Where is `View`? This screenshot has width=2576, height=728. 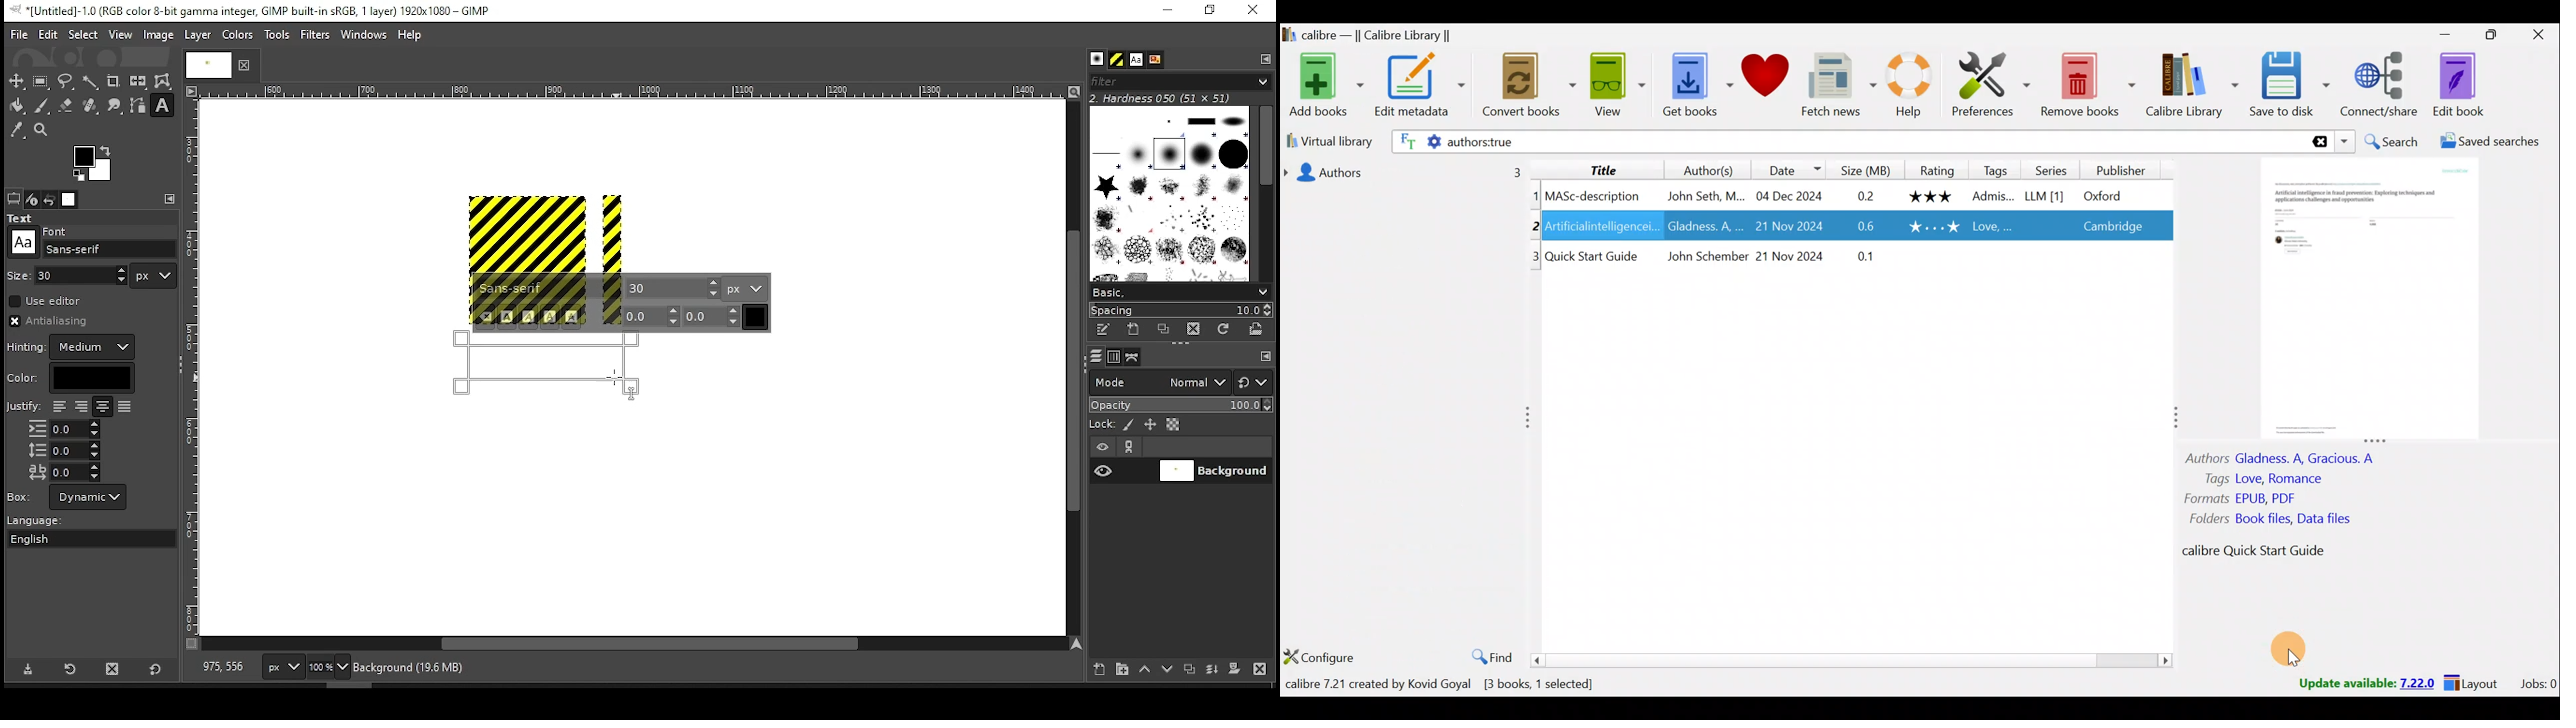 View is located at coordinates (1607, 87).